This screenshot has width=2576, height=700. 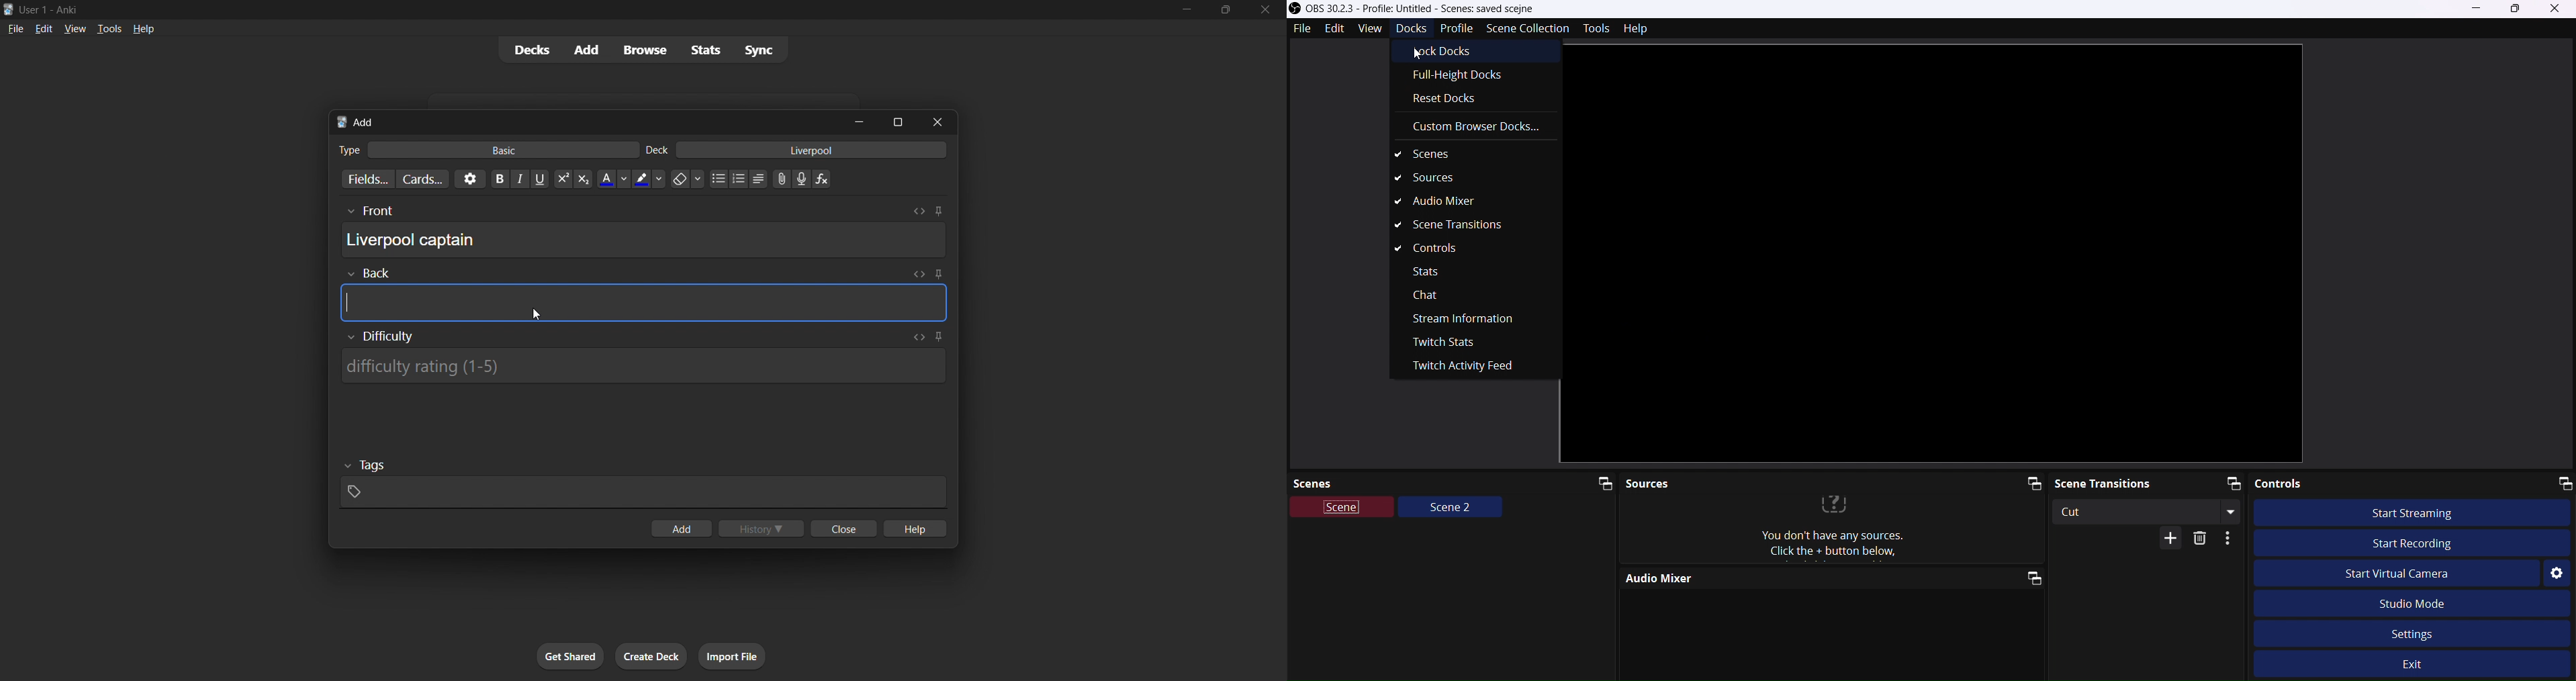 I want to click on Toggle sticky, so click(x=938, y=211).